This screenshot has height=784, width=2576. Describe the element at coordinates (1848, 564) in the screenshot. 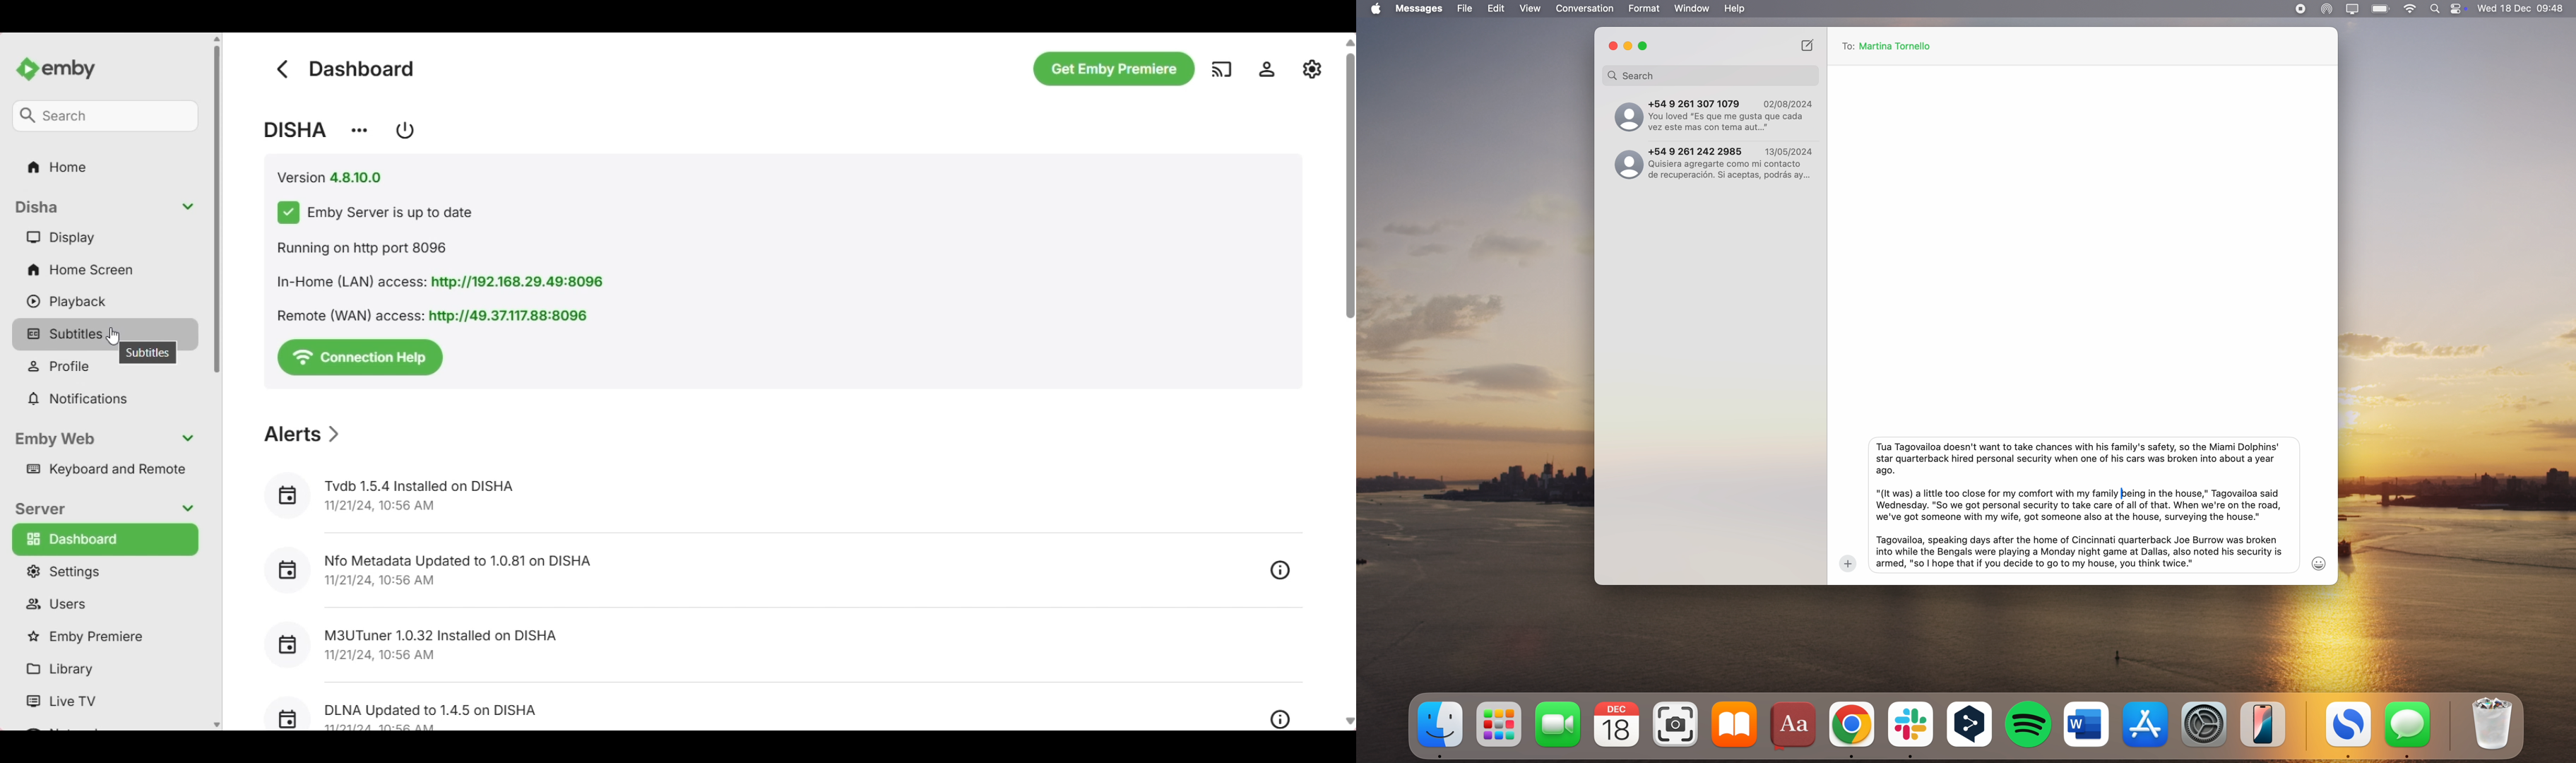

I see `add` at that location.